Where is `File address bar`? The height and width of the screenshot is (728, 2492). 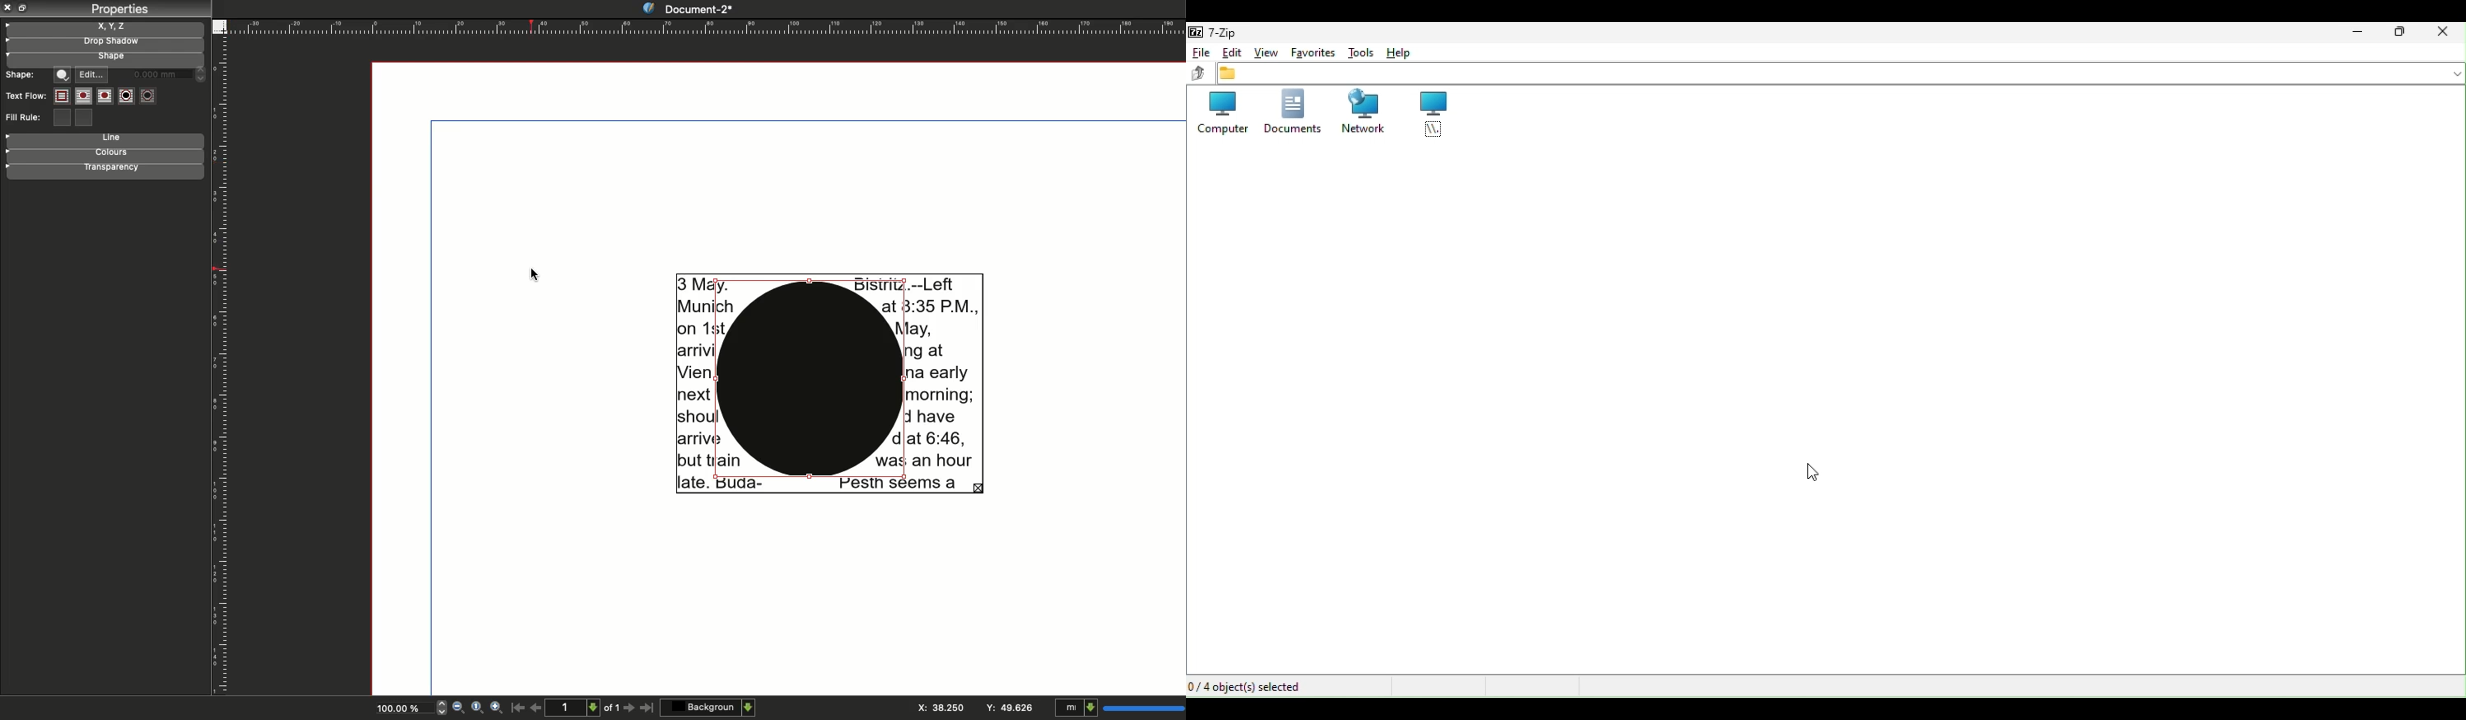 File address bar is located at coordinates (1842, 72).